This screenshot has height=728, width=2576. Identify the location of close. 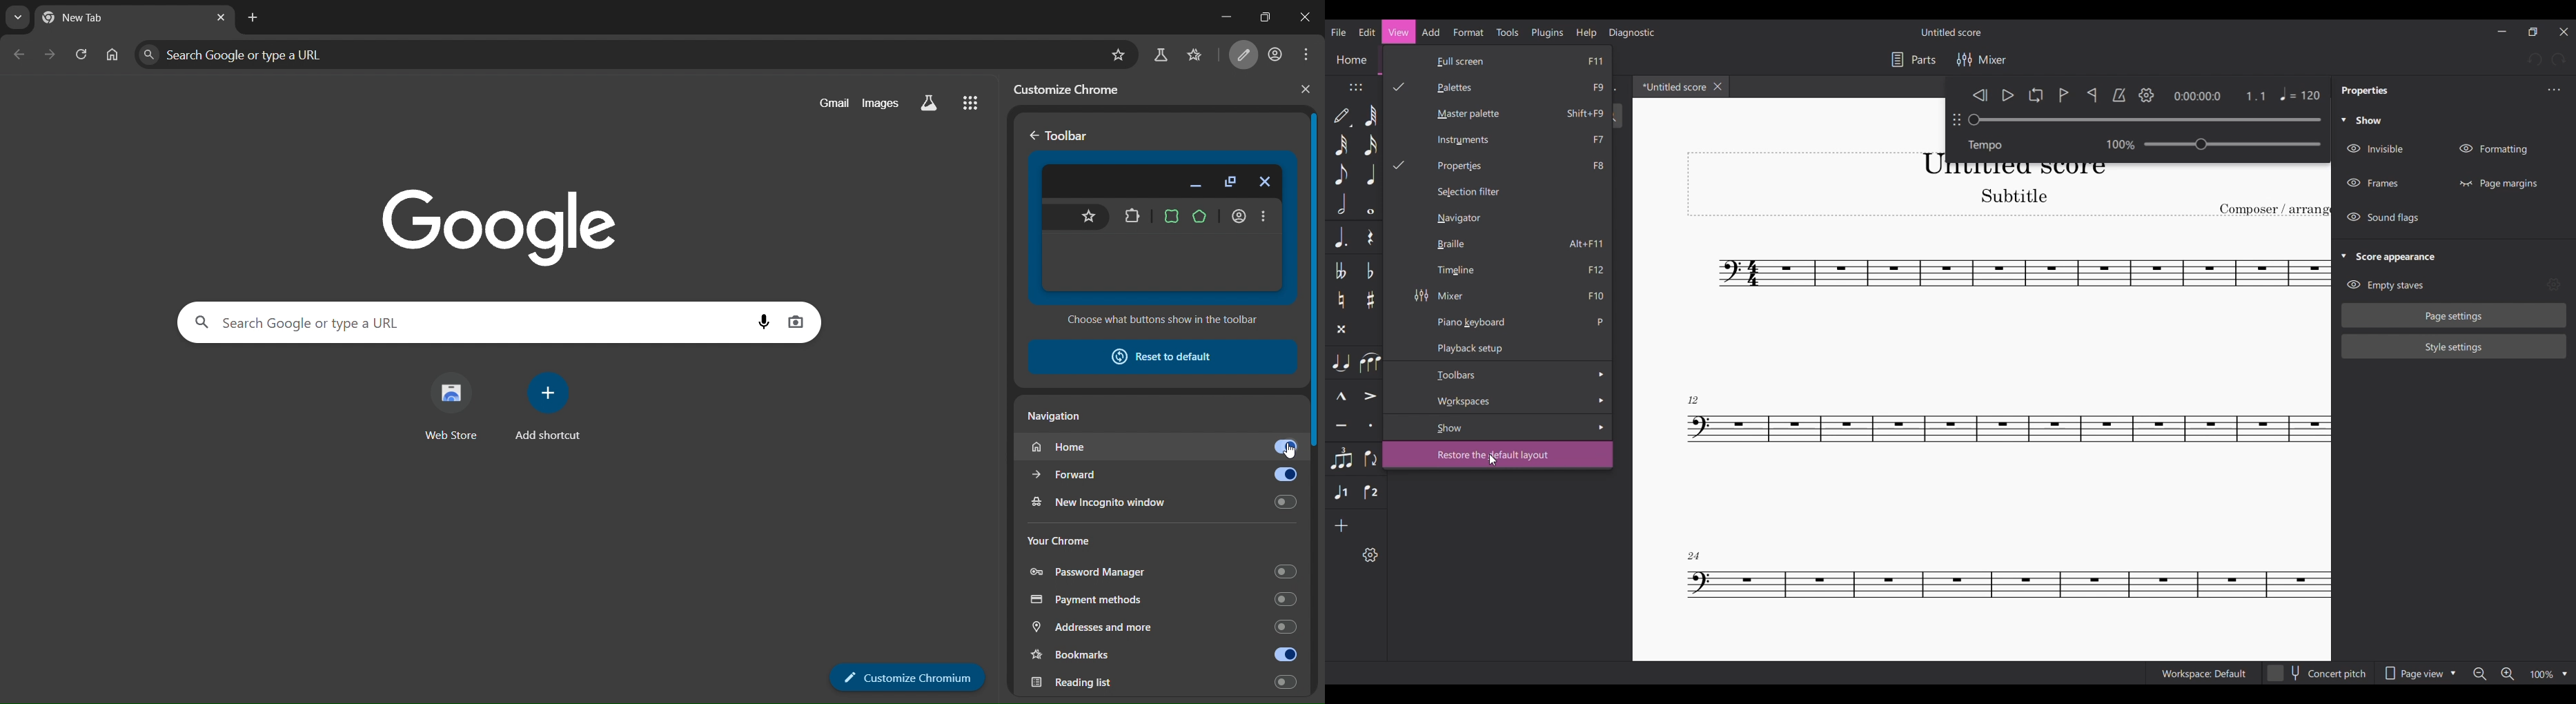
(1306, 89).